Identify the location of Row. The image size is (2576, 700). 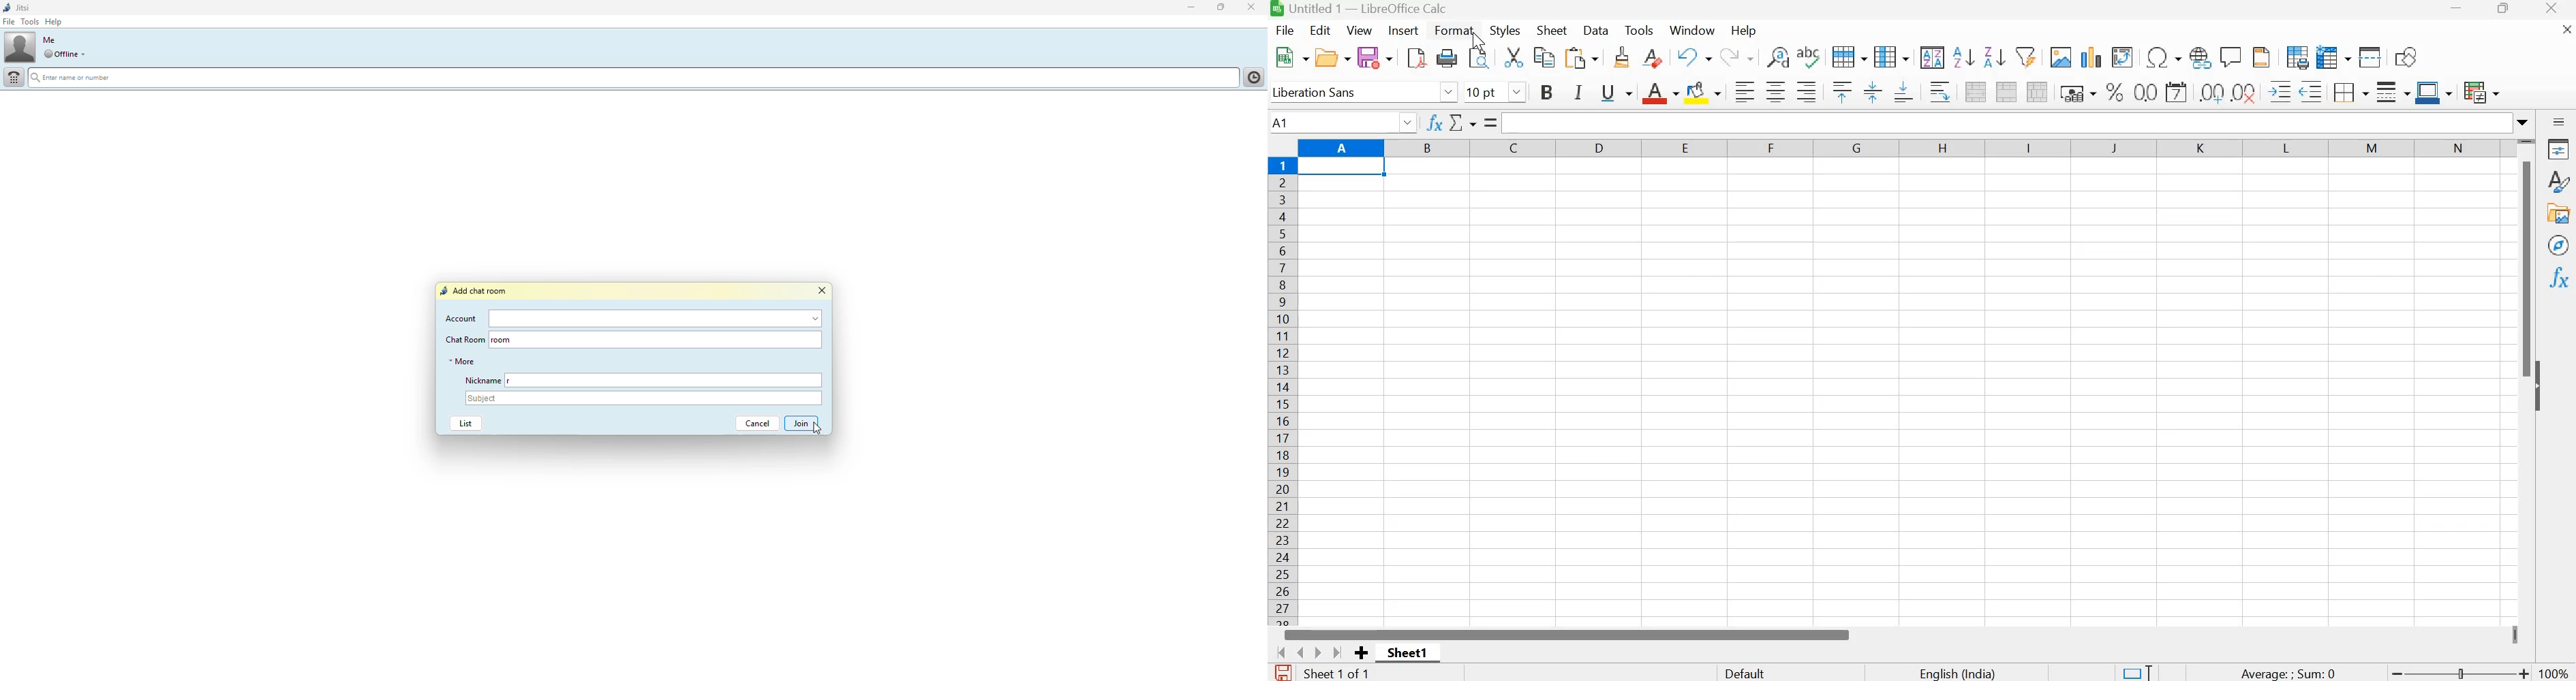
(1850, 57).